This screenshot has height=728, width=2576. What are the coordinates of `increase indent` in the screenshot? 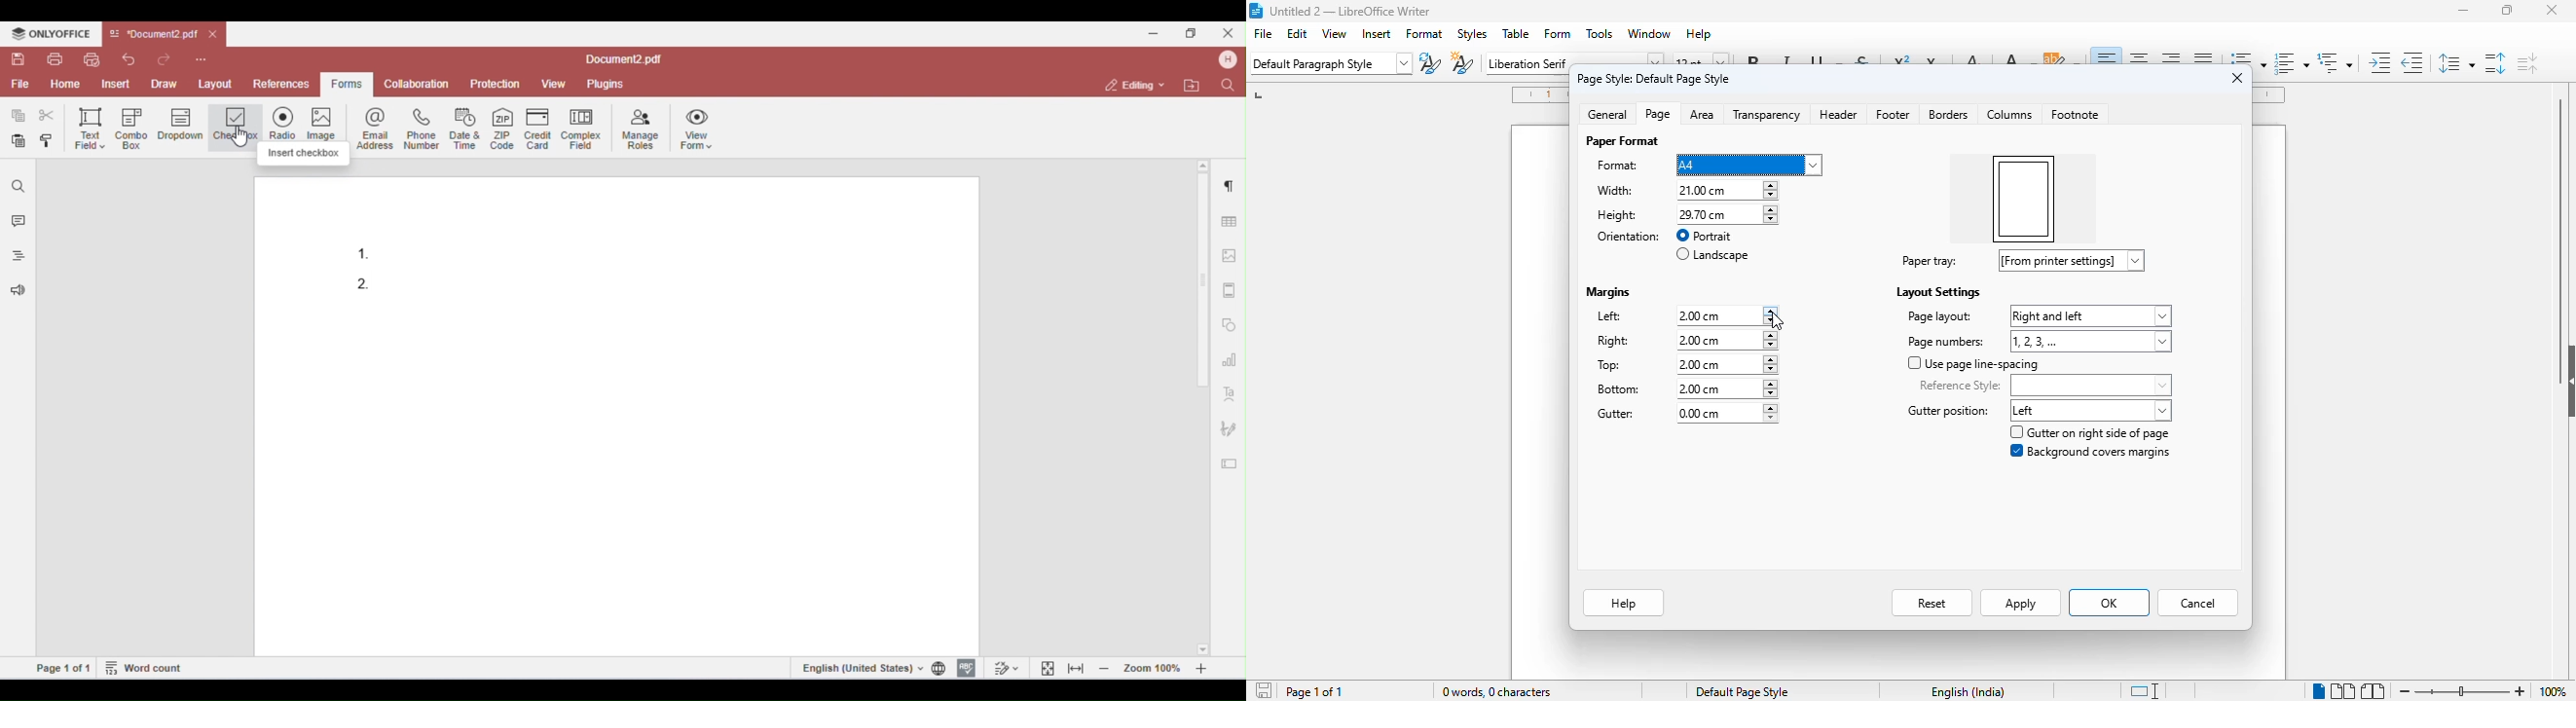 It's located at (2380, 63).